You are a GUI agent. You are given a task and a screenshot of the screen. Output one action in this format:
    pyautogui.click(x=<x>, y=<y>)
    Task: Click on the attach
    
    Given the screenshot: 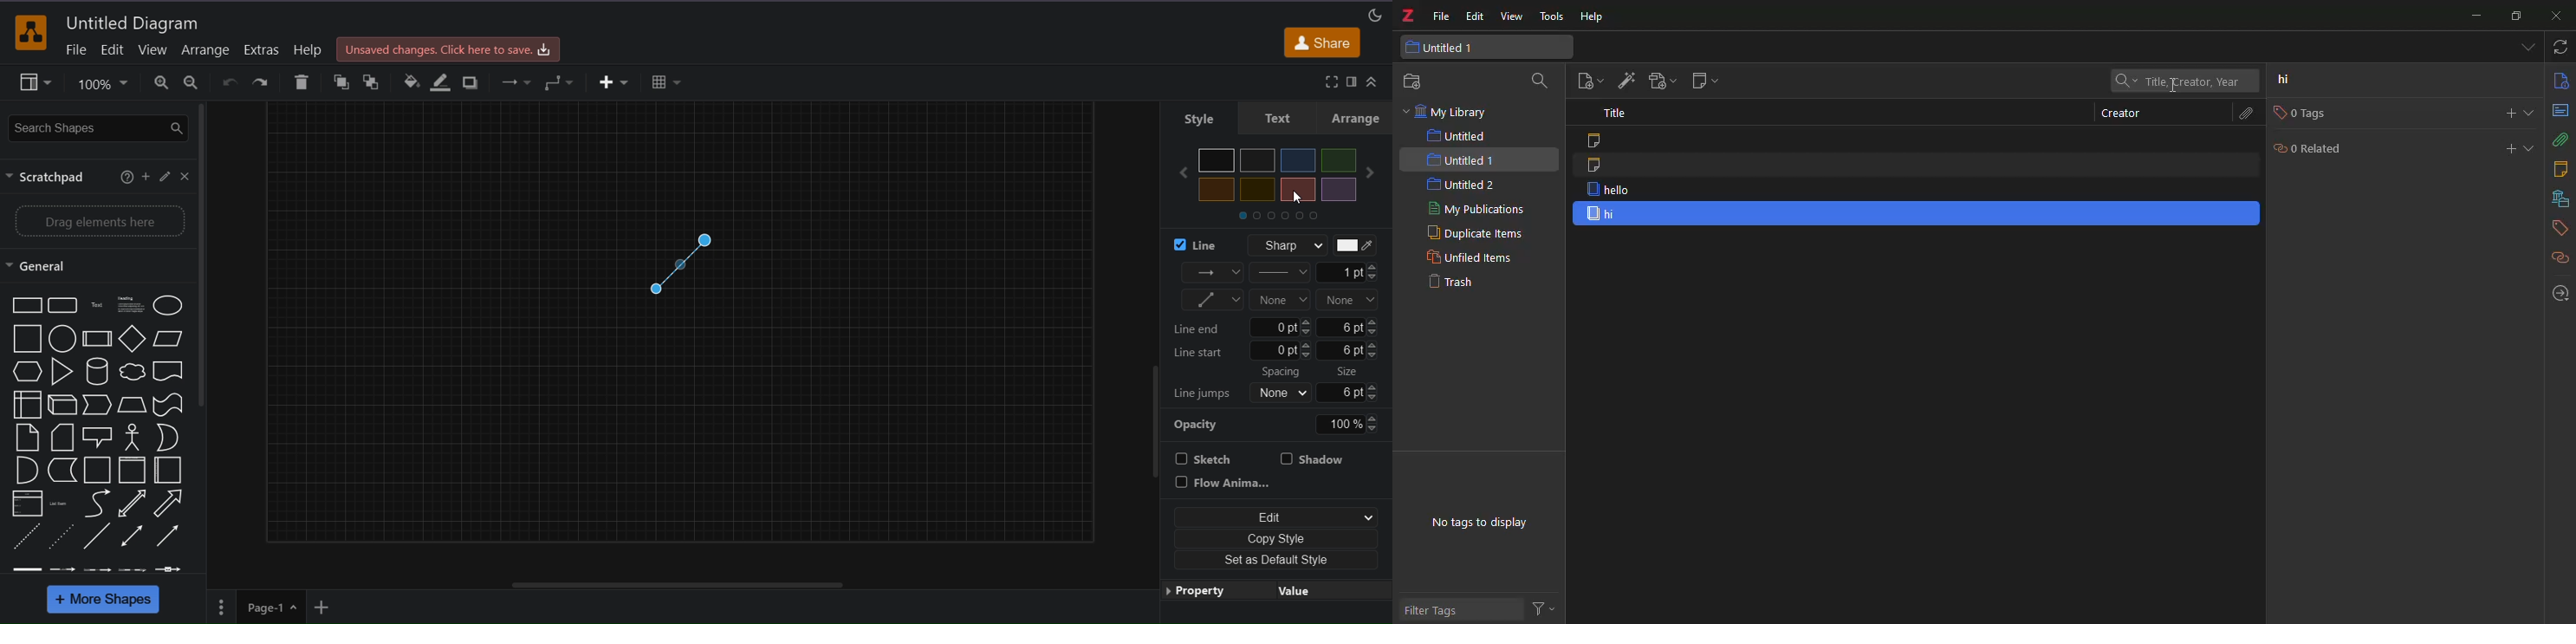 What is the action you would take?
    pyautogui.click(x=2560, y=140)
    